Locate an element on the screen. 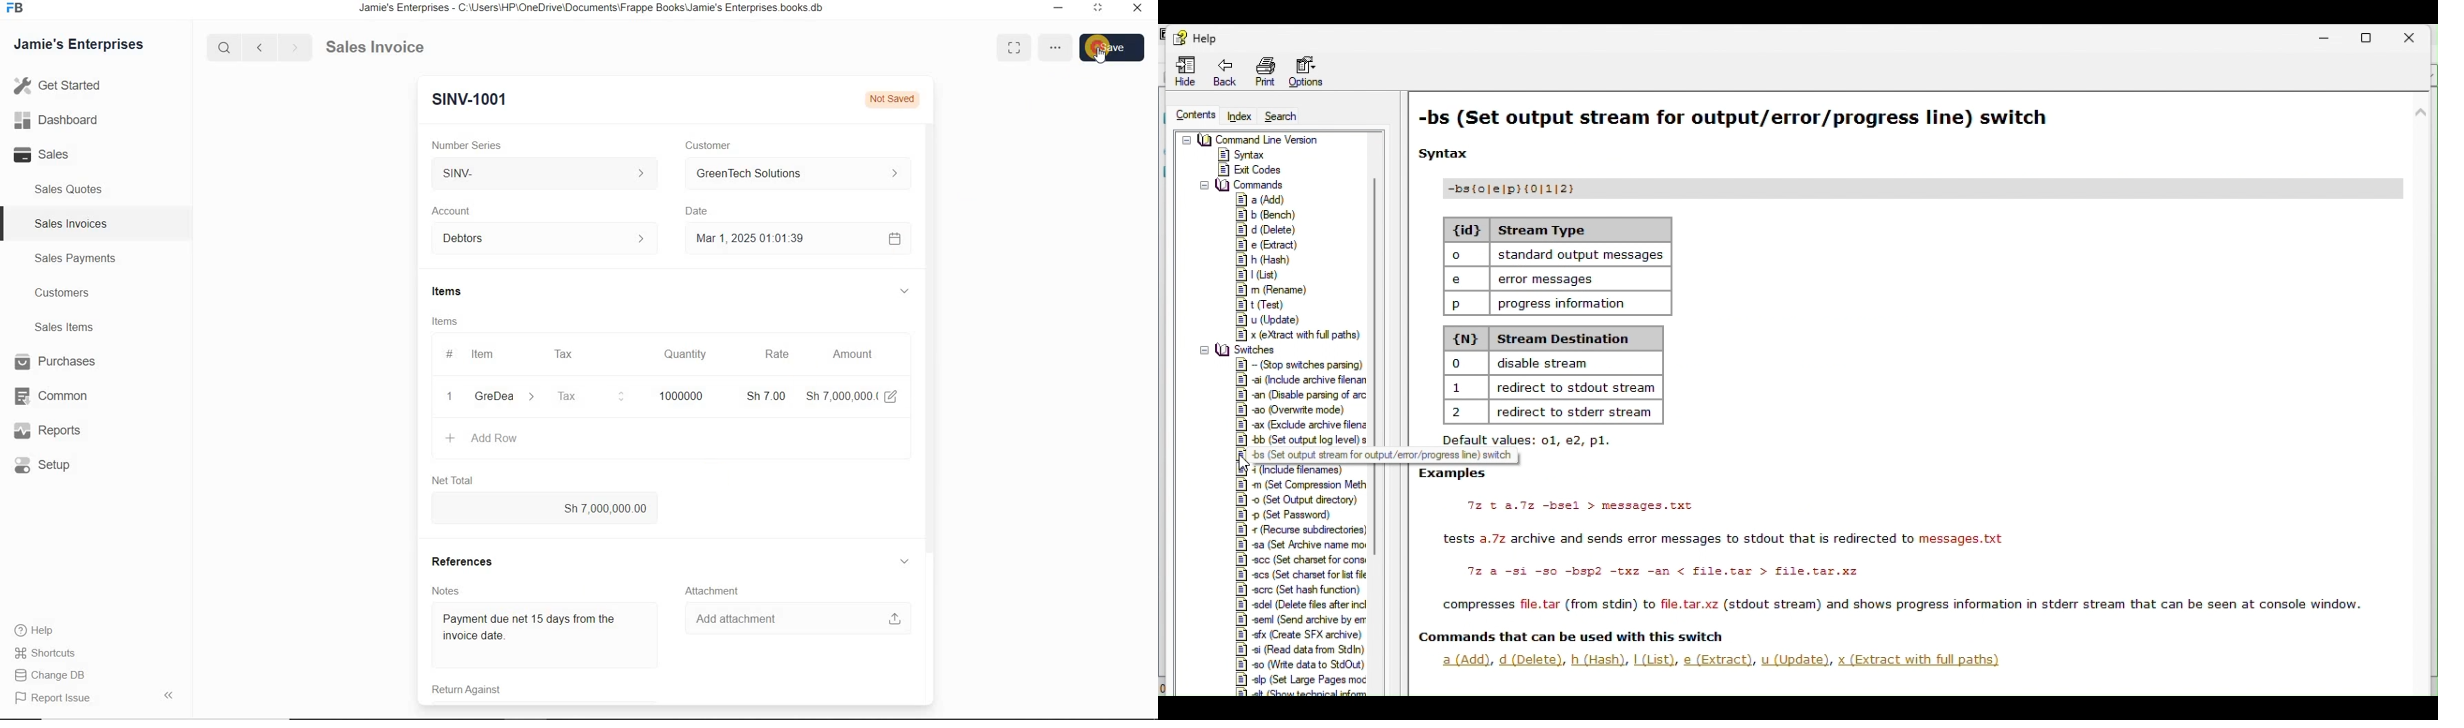 This screenshot has height=728, width=2464. minimize is located at coordinates (1098, 10).